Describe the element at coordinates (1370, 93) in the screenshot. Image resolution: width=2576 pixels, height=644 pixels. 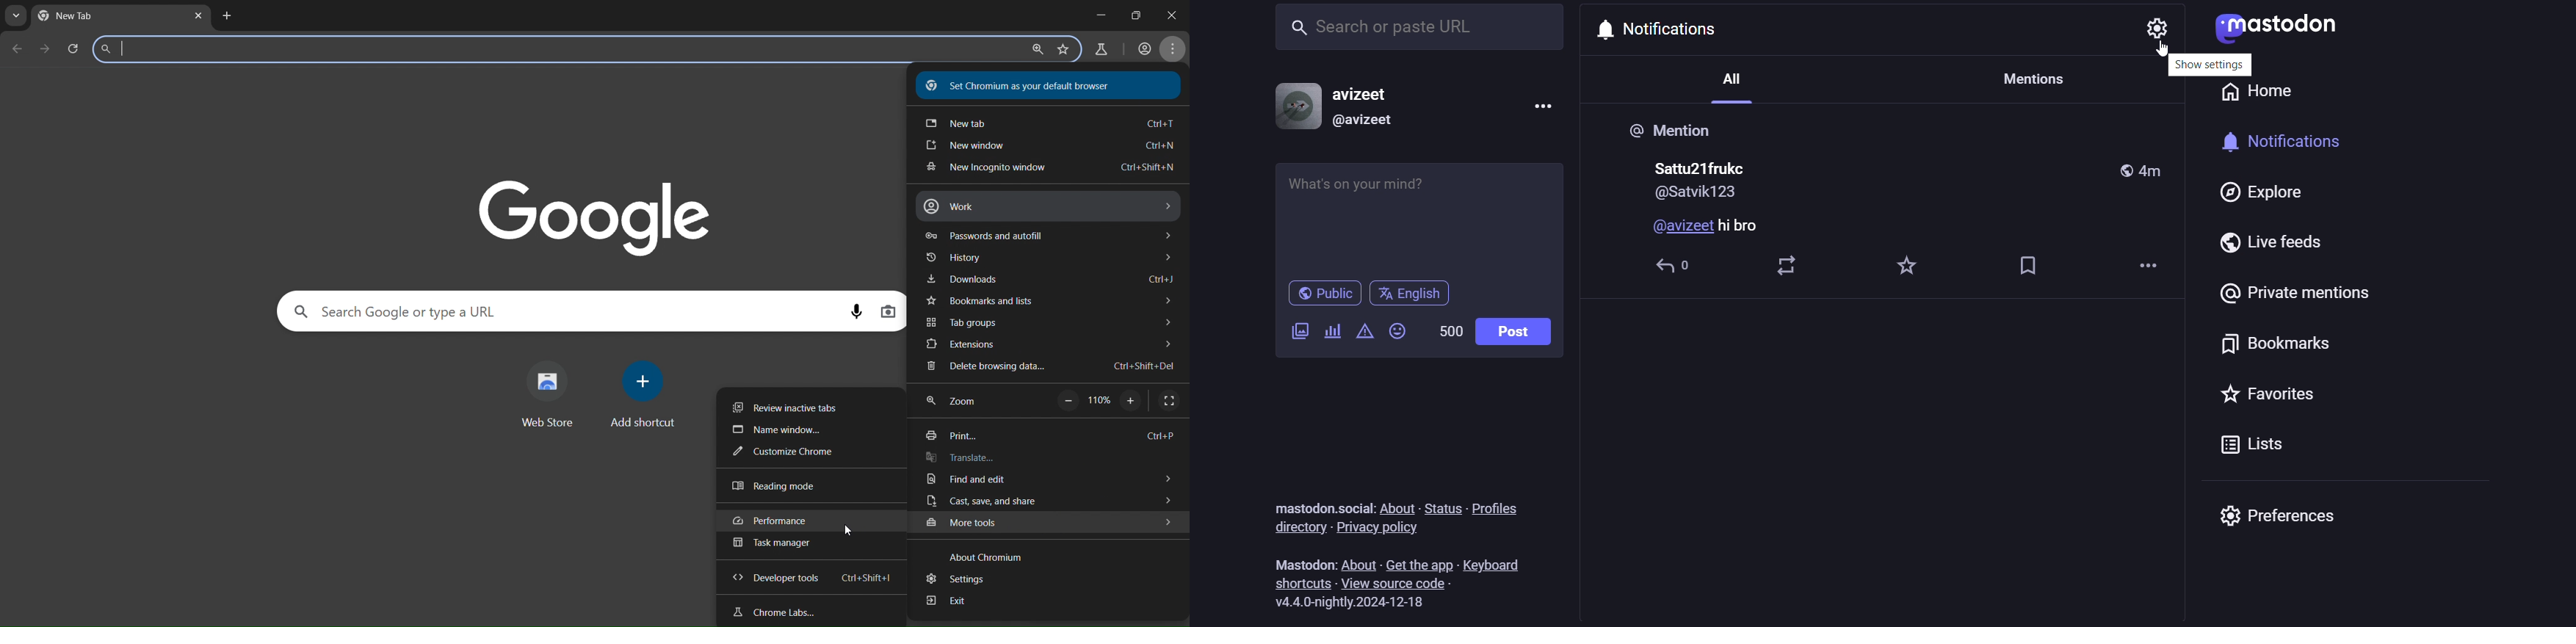
I see `avizeet` at that location.